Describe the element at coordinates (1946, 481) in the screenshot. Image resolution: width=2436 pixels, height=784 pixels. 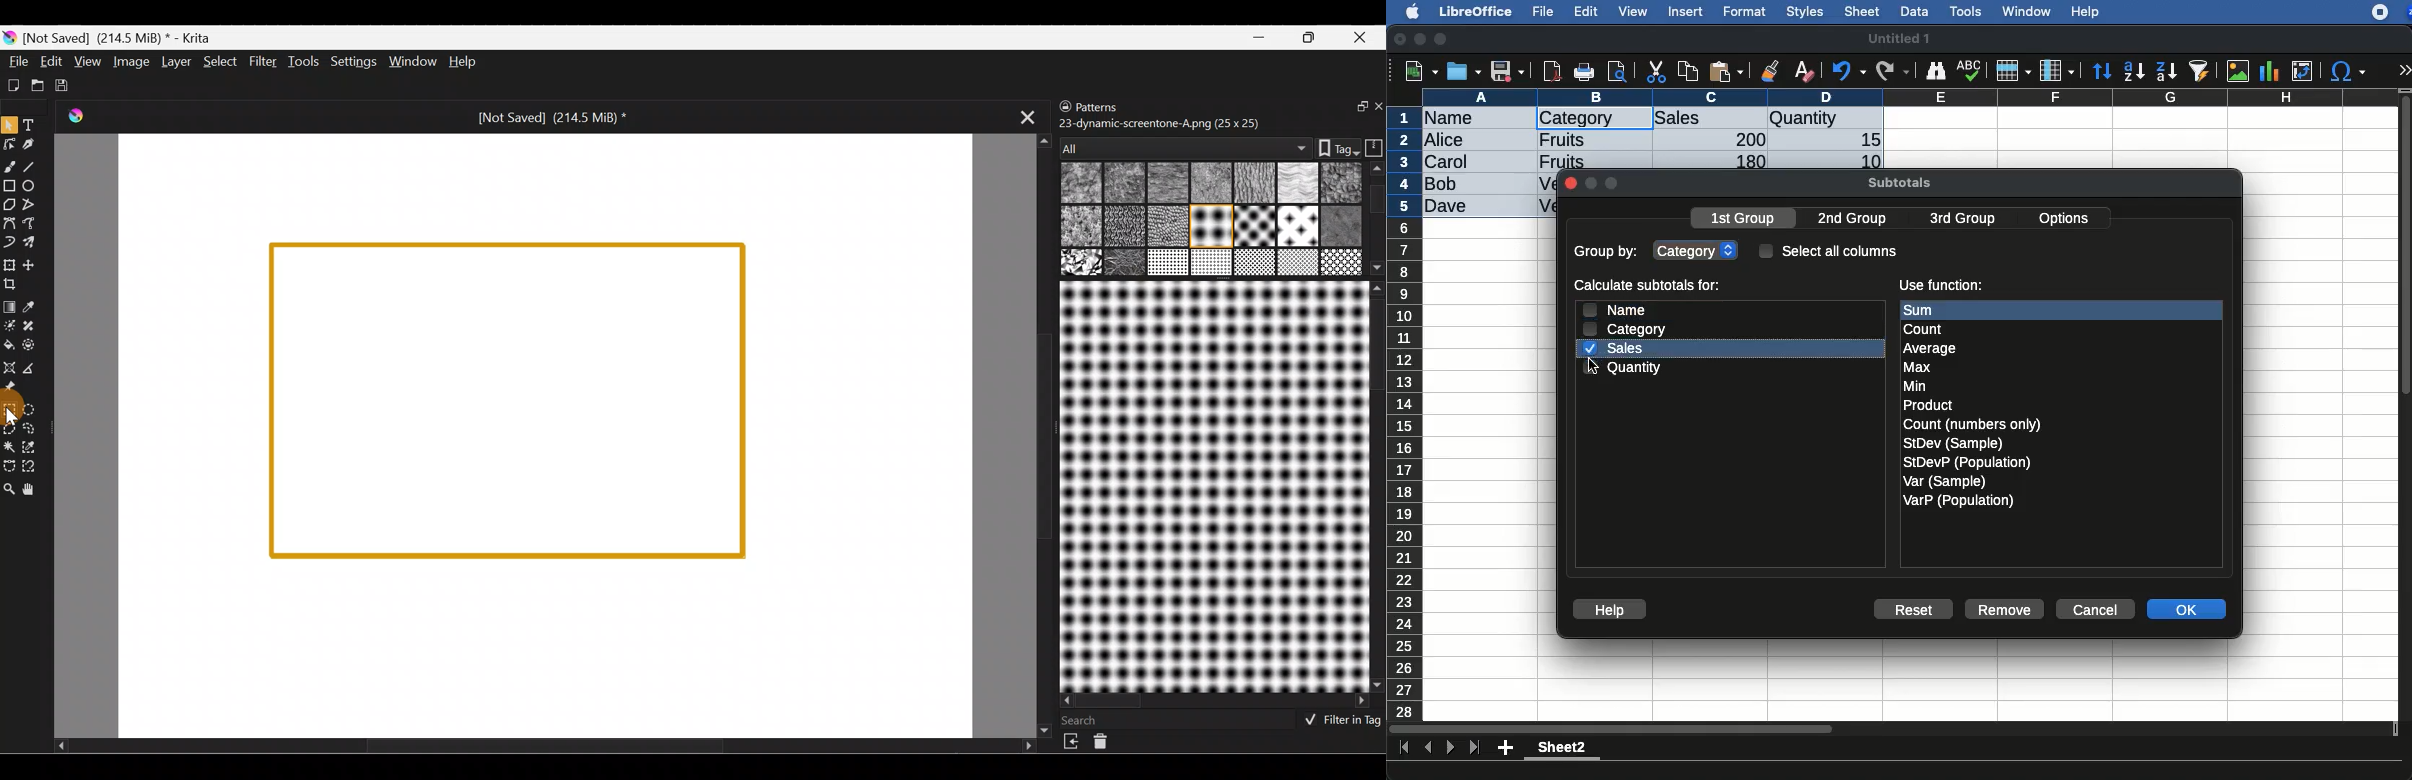
I see `Var (sample)` at that location.